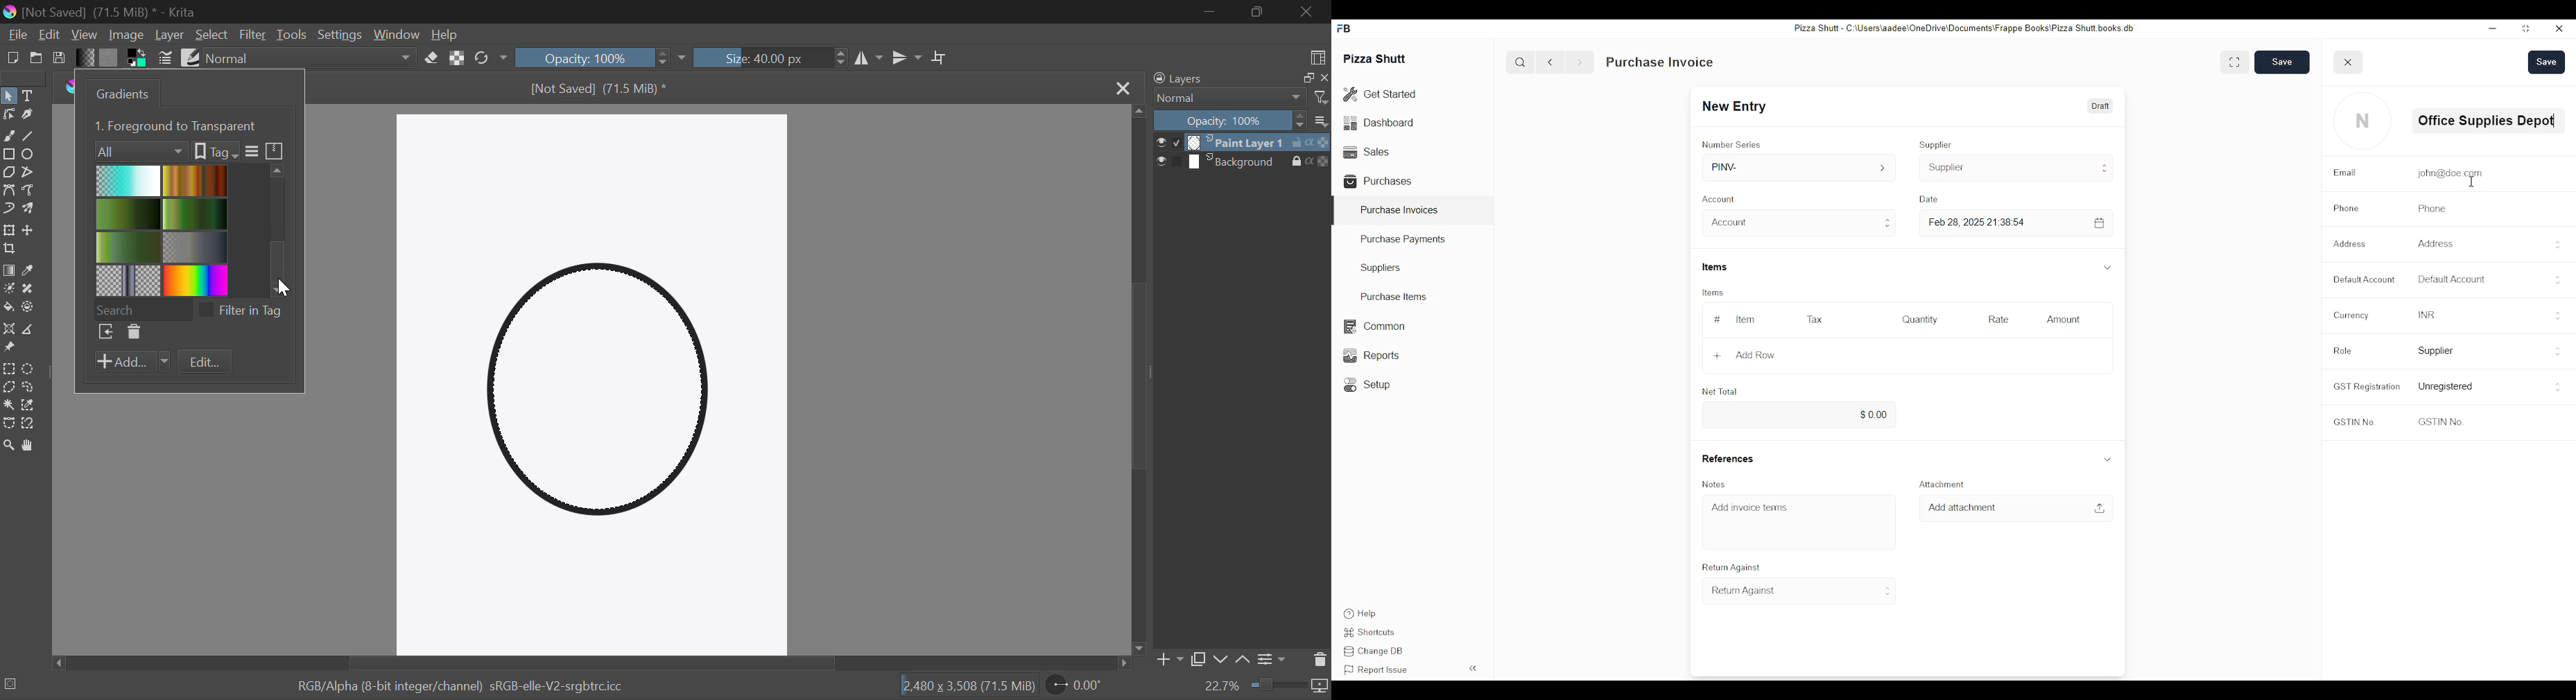  I want to click on Pizza Shutt, so click(1375, 58).